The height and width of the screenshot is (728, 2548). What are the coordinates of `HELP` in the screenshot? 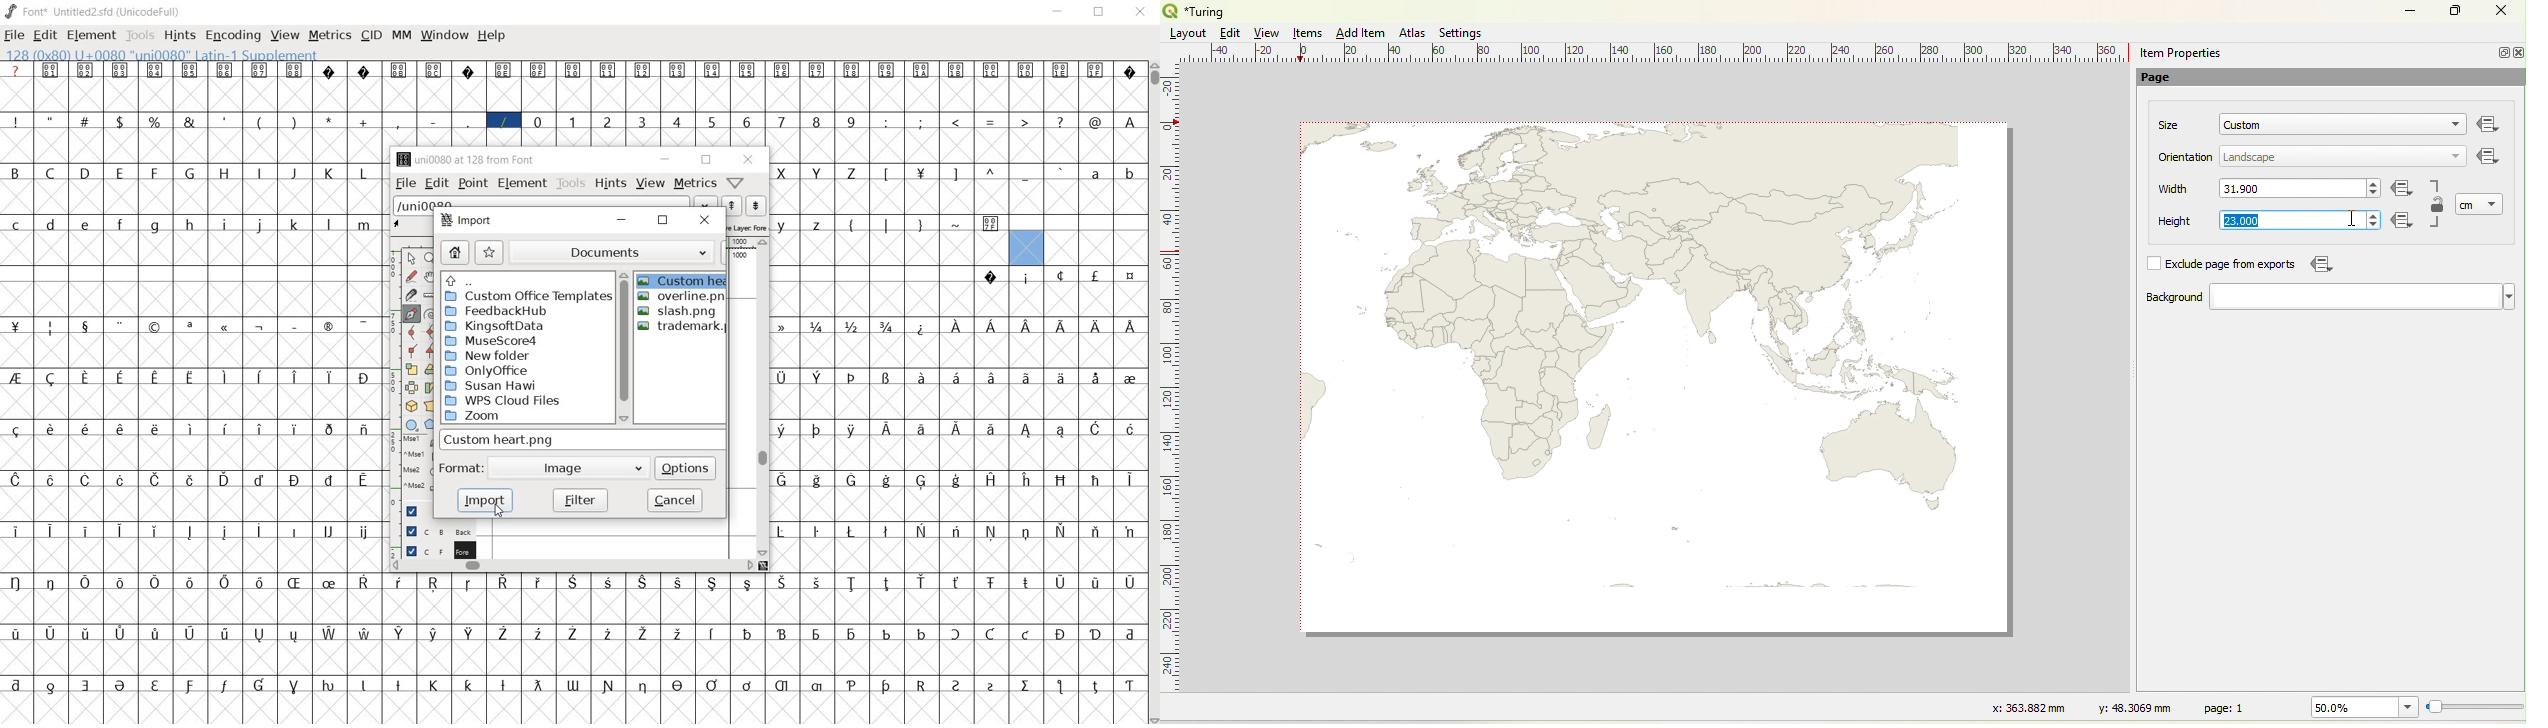 It's located at (493, 37).